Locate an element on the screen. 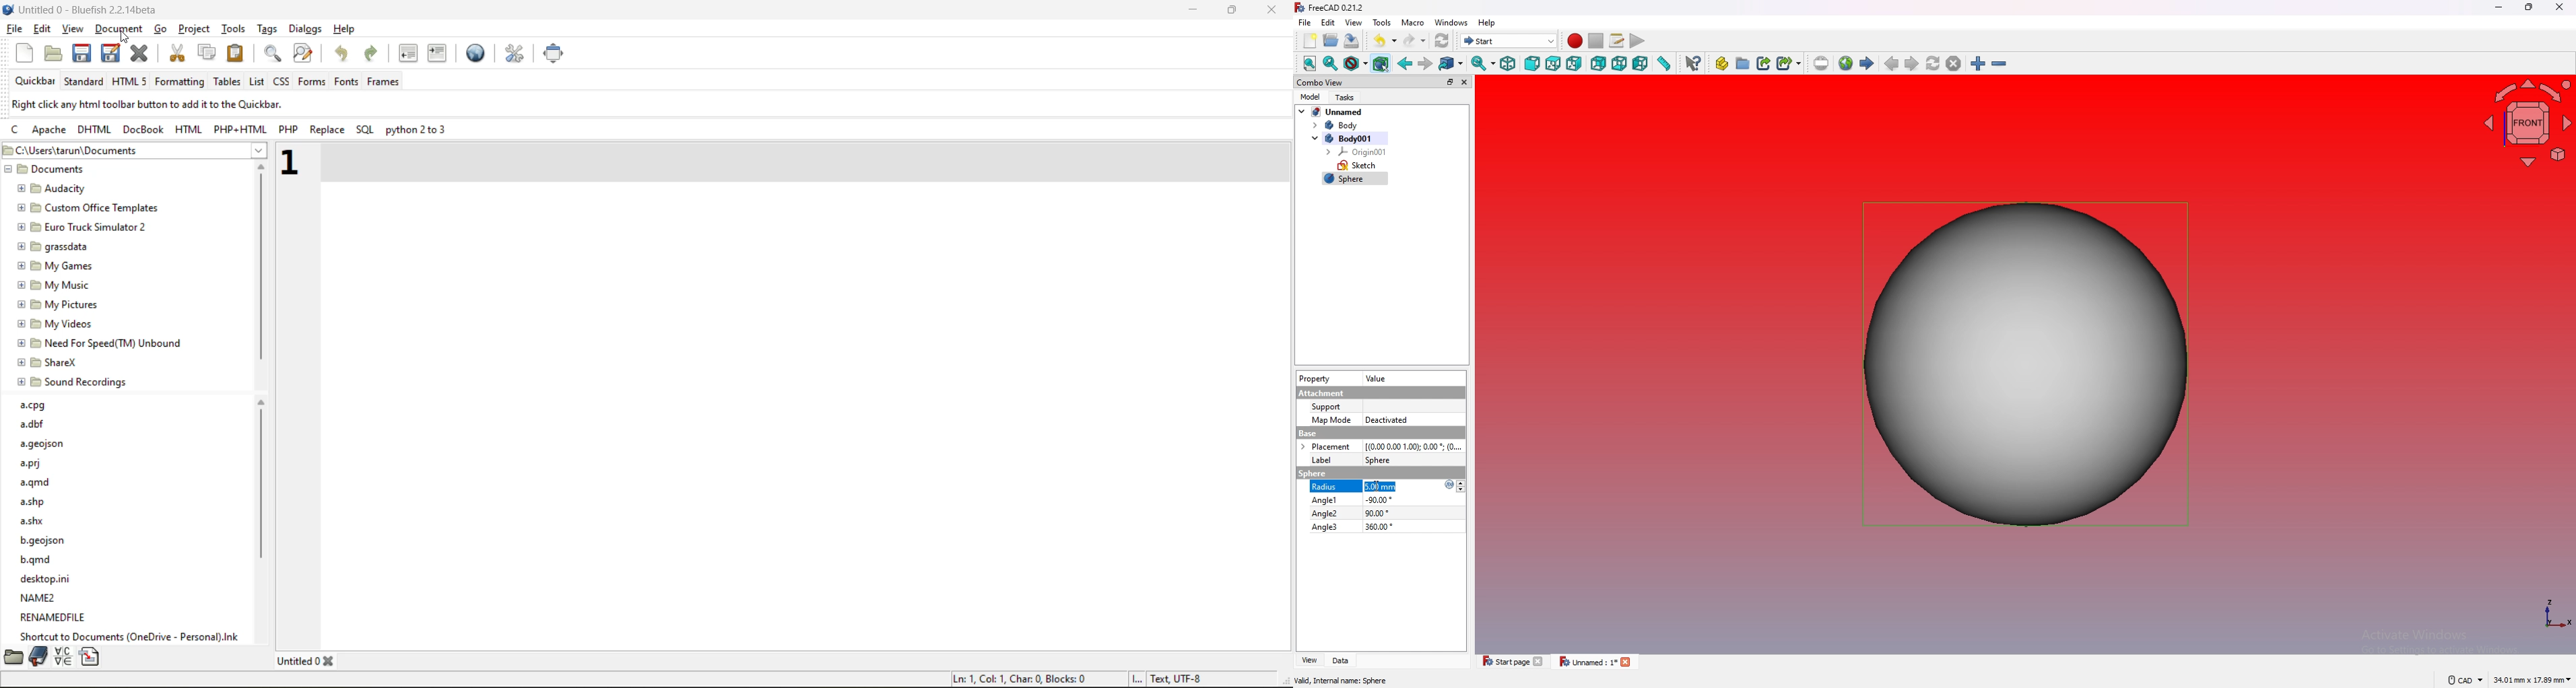 The height and width of the screenshot is (700, 2576). CAD navigation is located at coordinates (2464, 679).